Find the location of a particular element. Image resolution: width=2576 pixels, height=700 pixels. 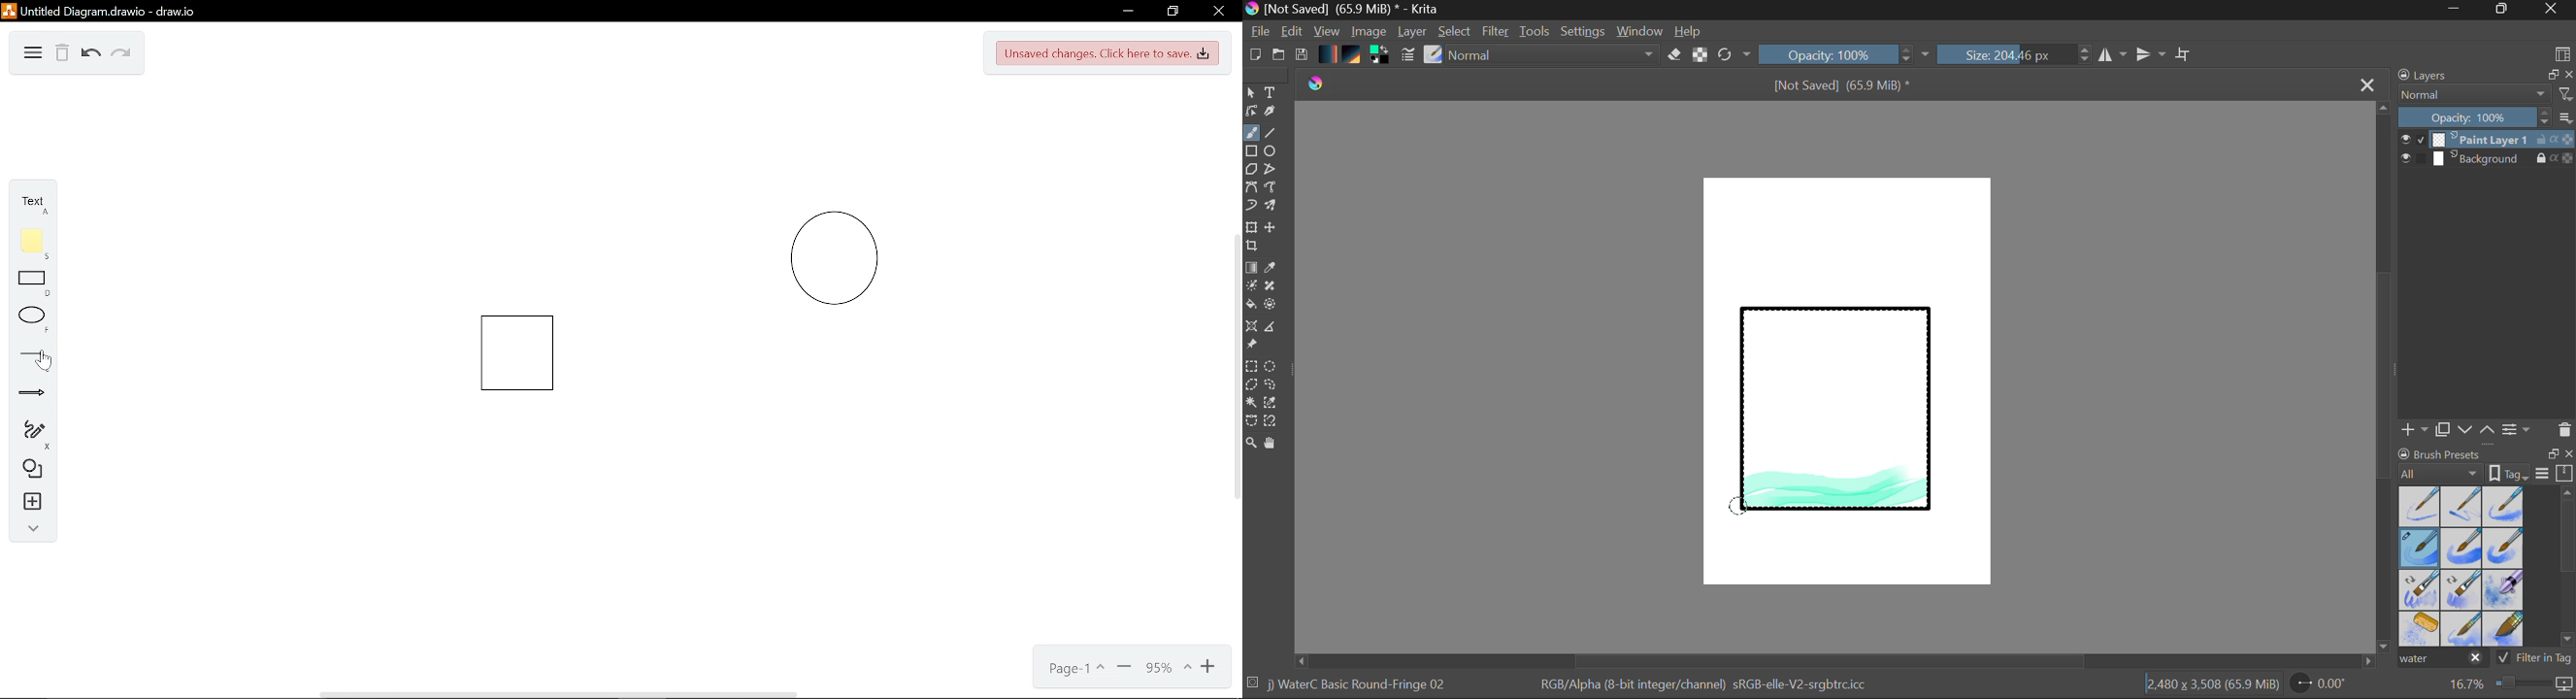

Open is located at coordinates (1280, 56).